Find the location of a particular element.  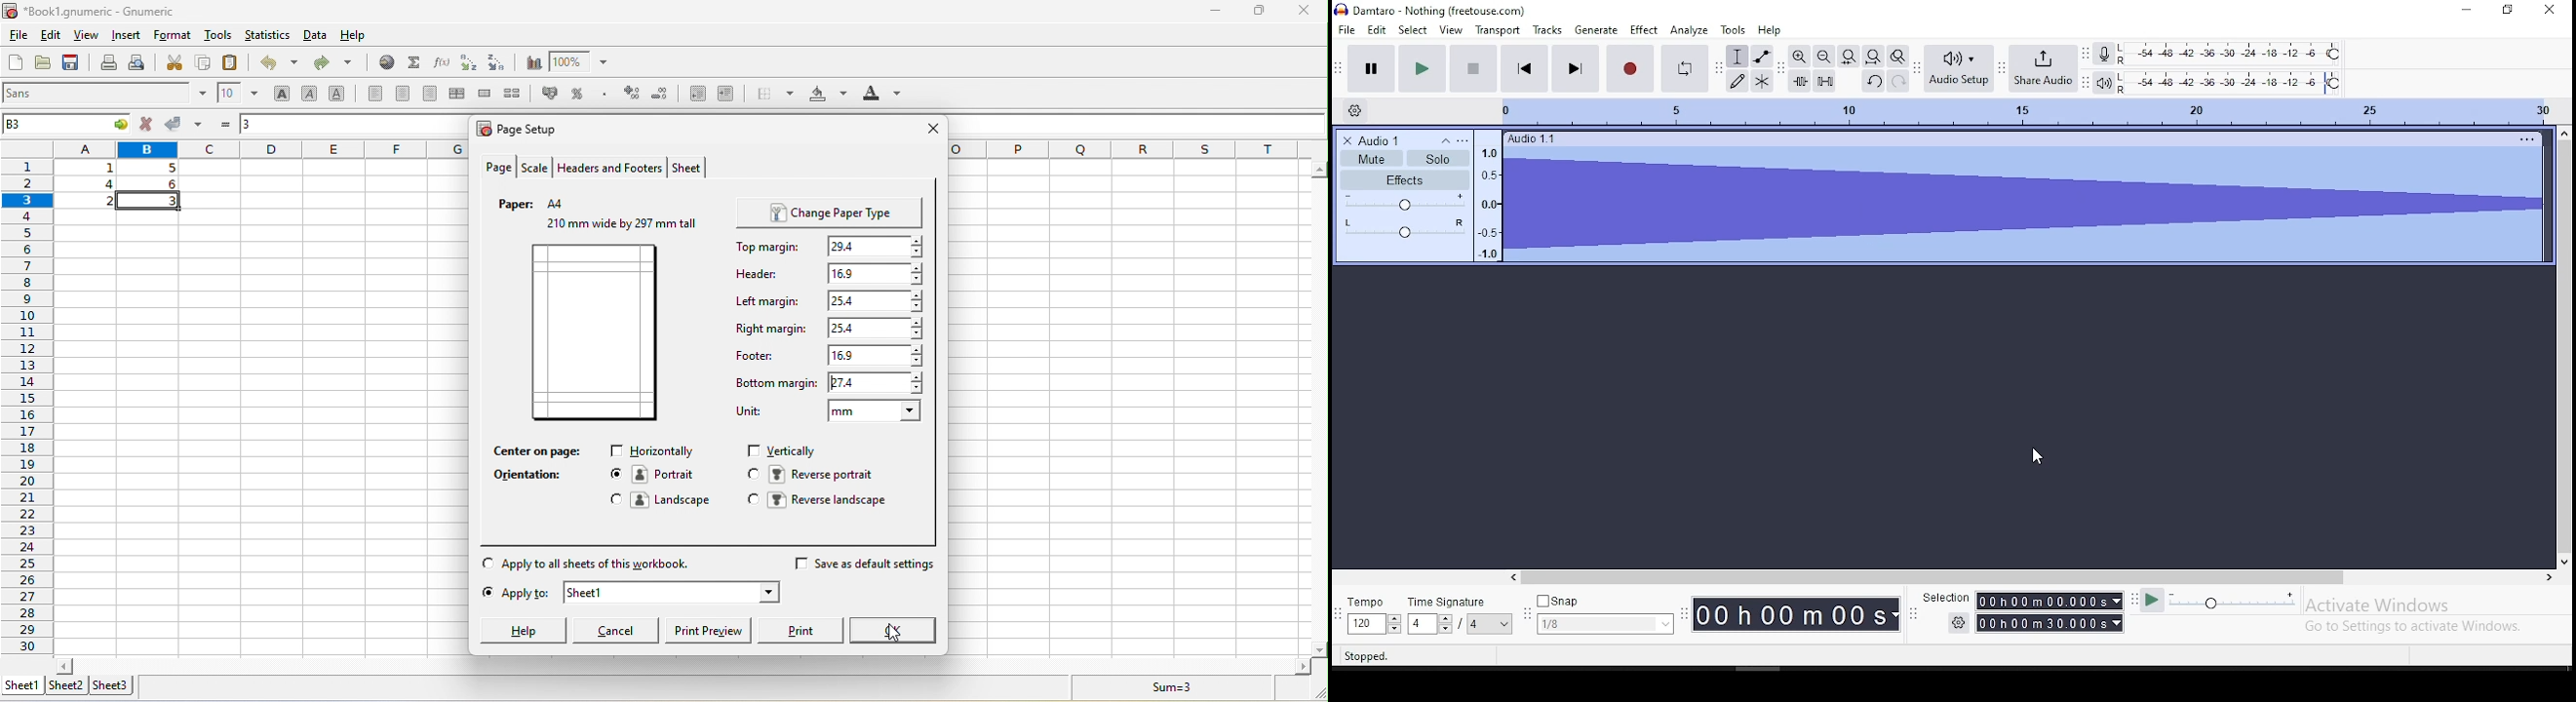

statistics is located at coordinates (267, 38).